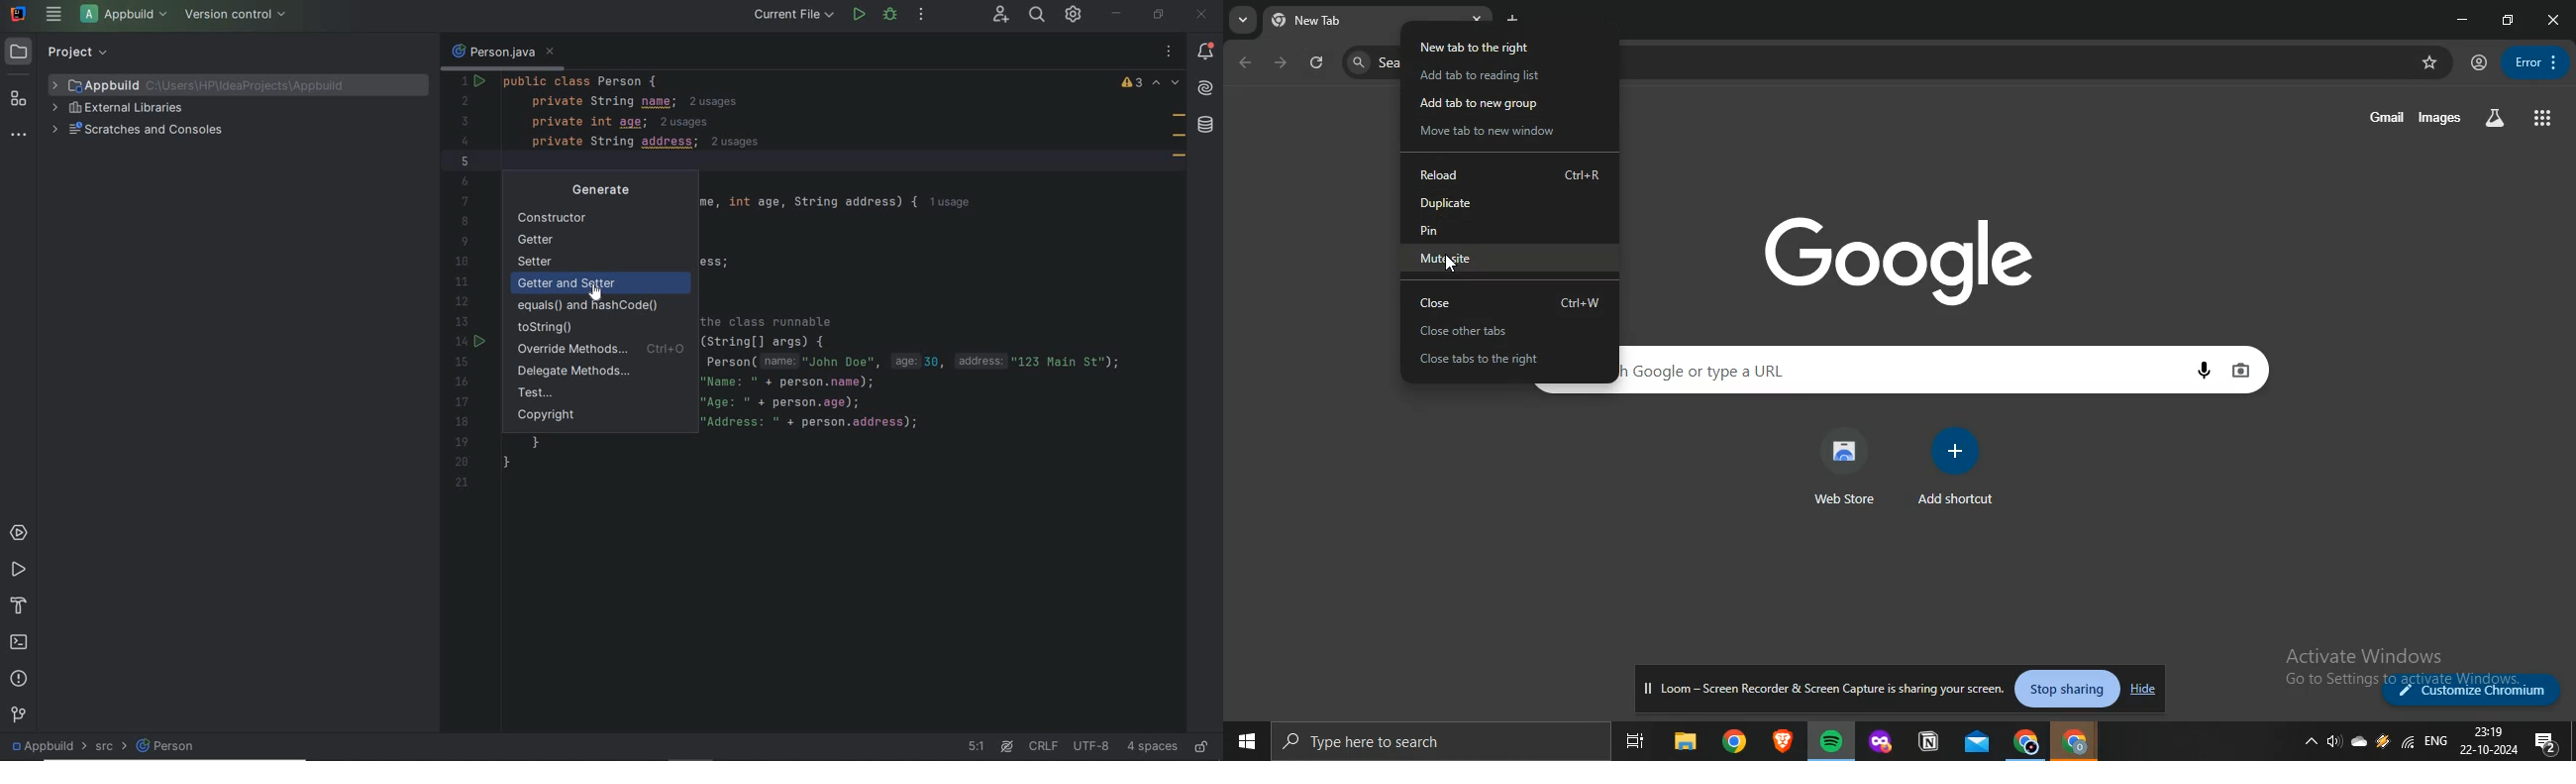  What do you see at coordinates (556, 216) in the screenshot?
I see `Constructor` at bounding box center [556, 216].